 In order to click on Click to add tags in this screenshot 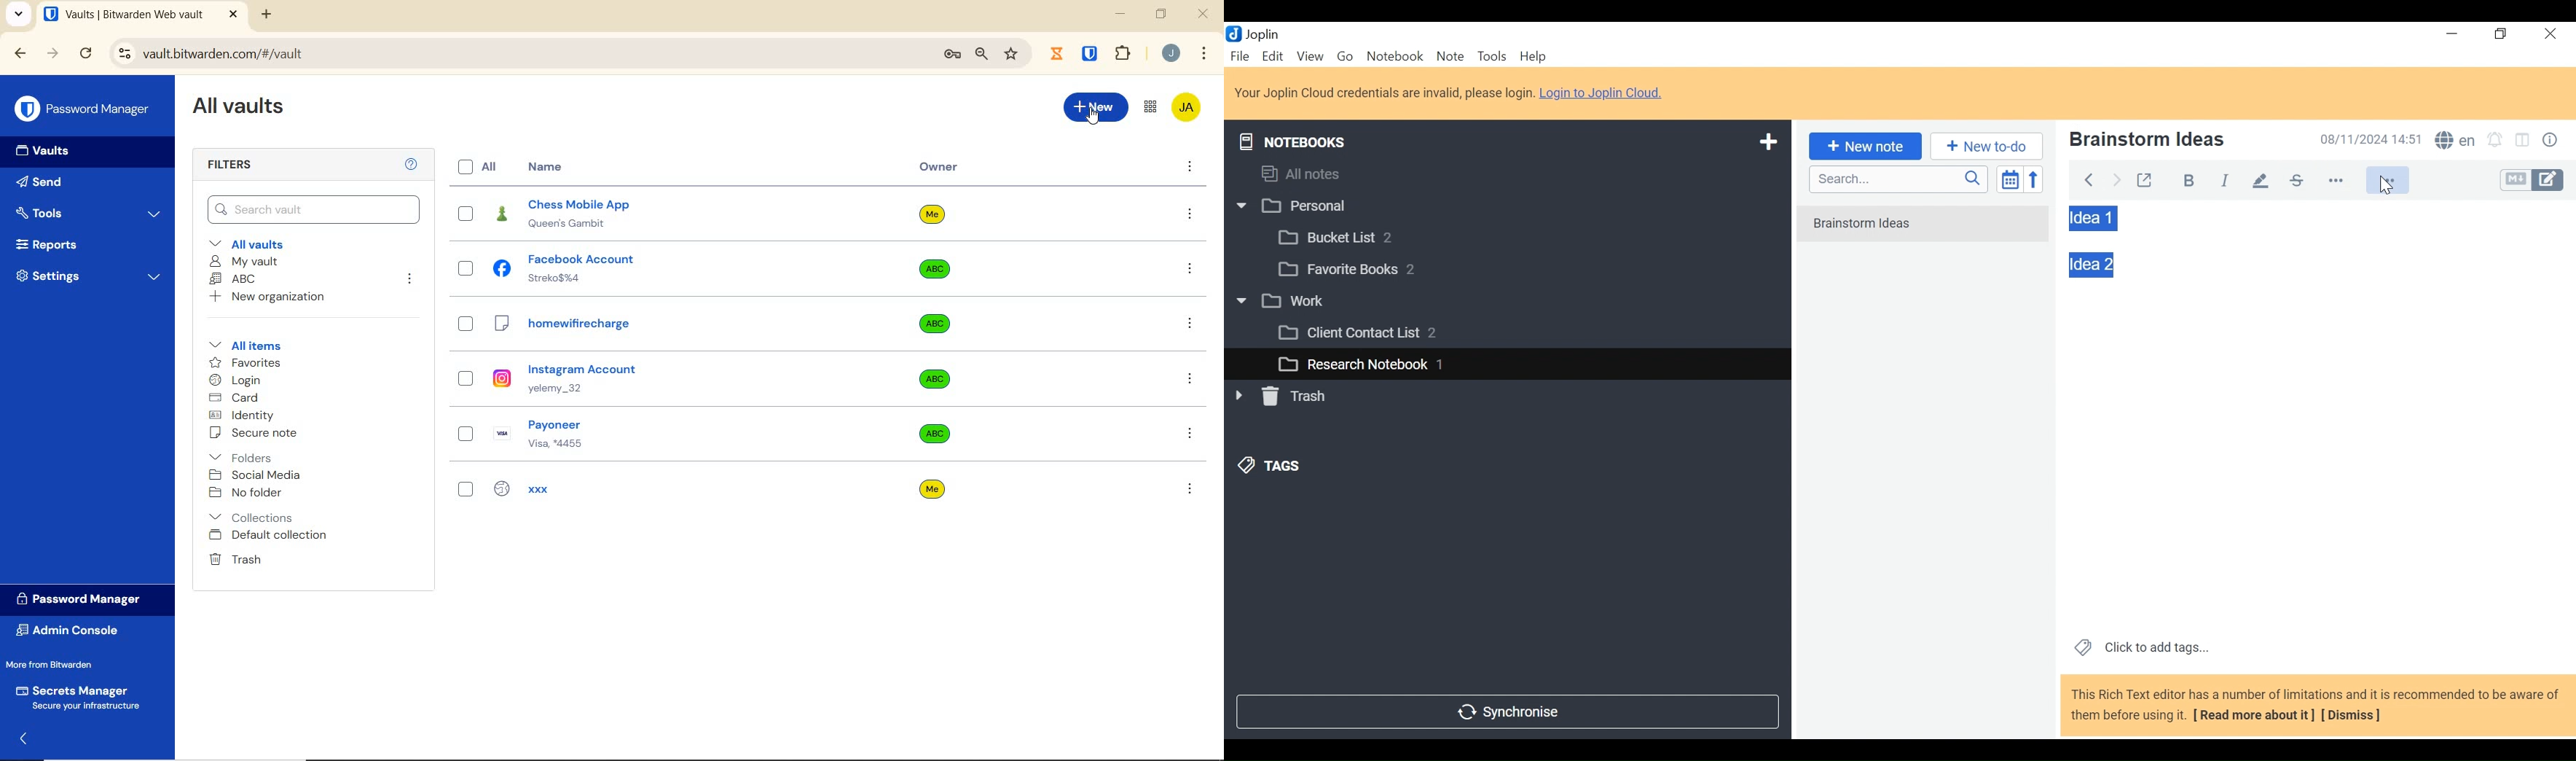, I will do `click(2139, 646)`.